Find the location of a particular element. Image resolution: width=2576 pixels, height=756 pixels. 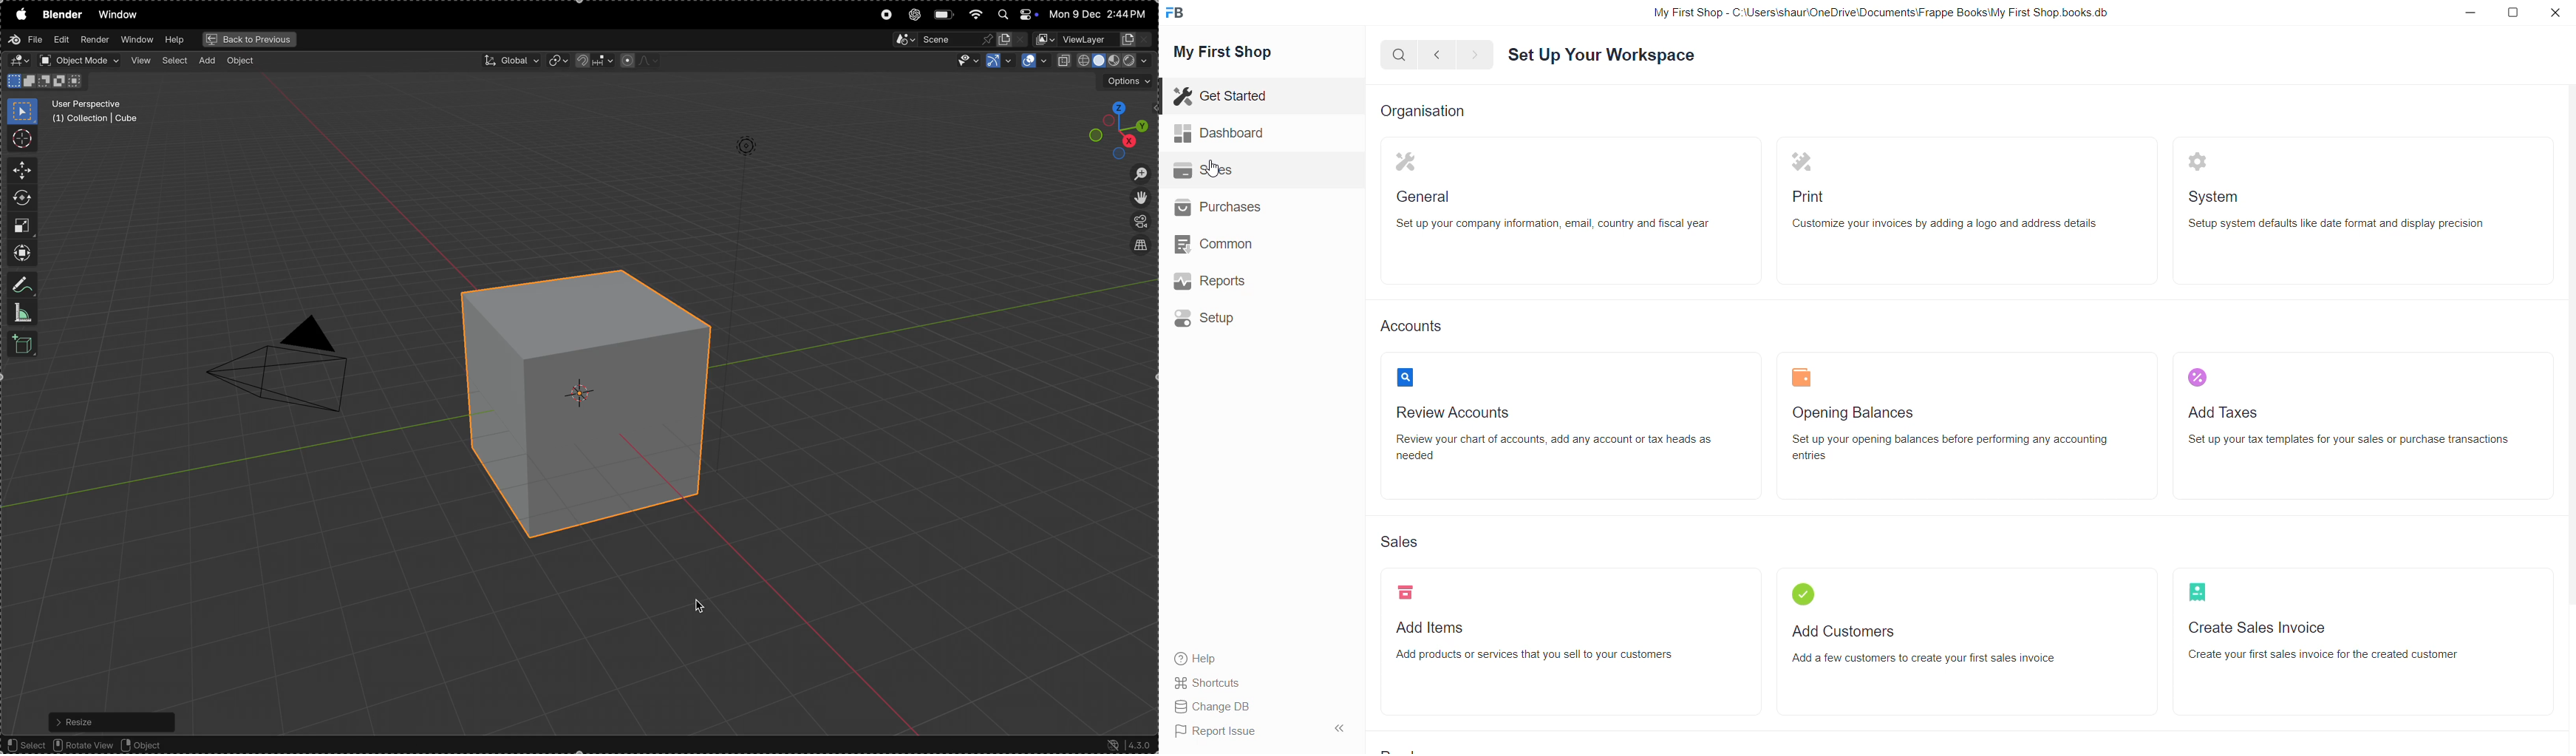

Add taxes is located at coordinates (2360, 426).